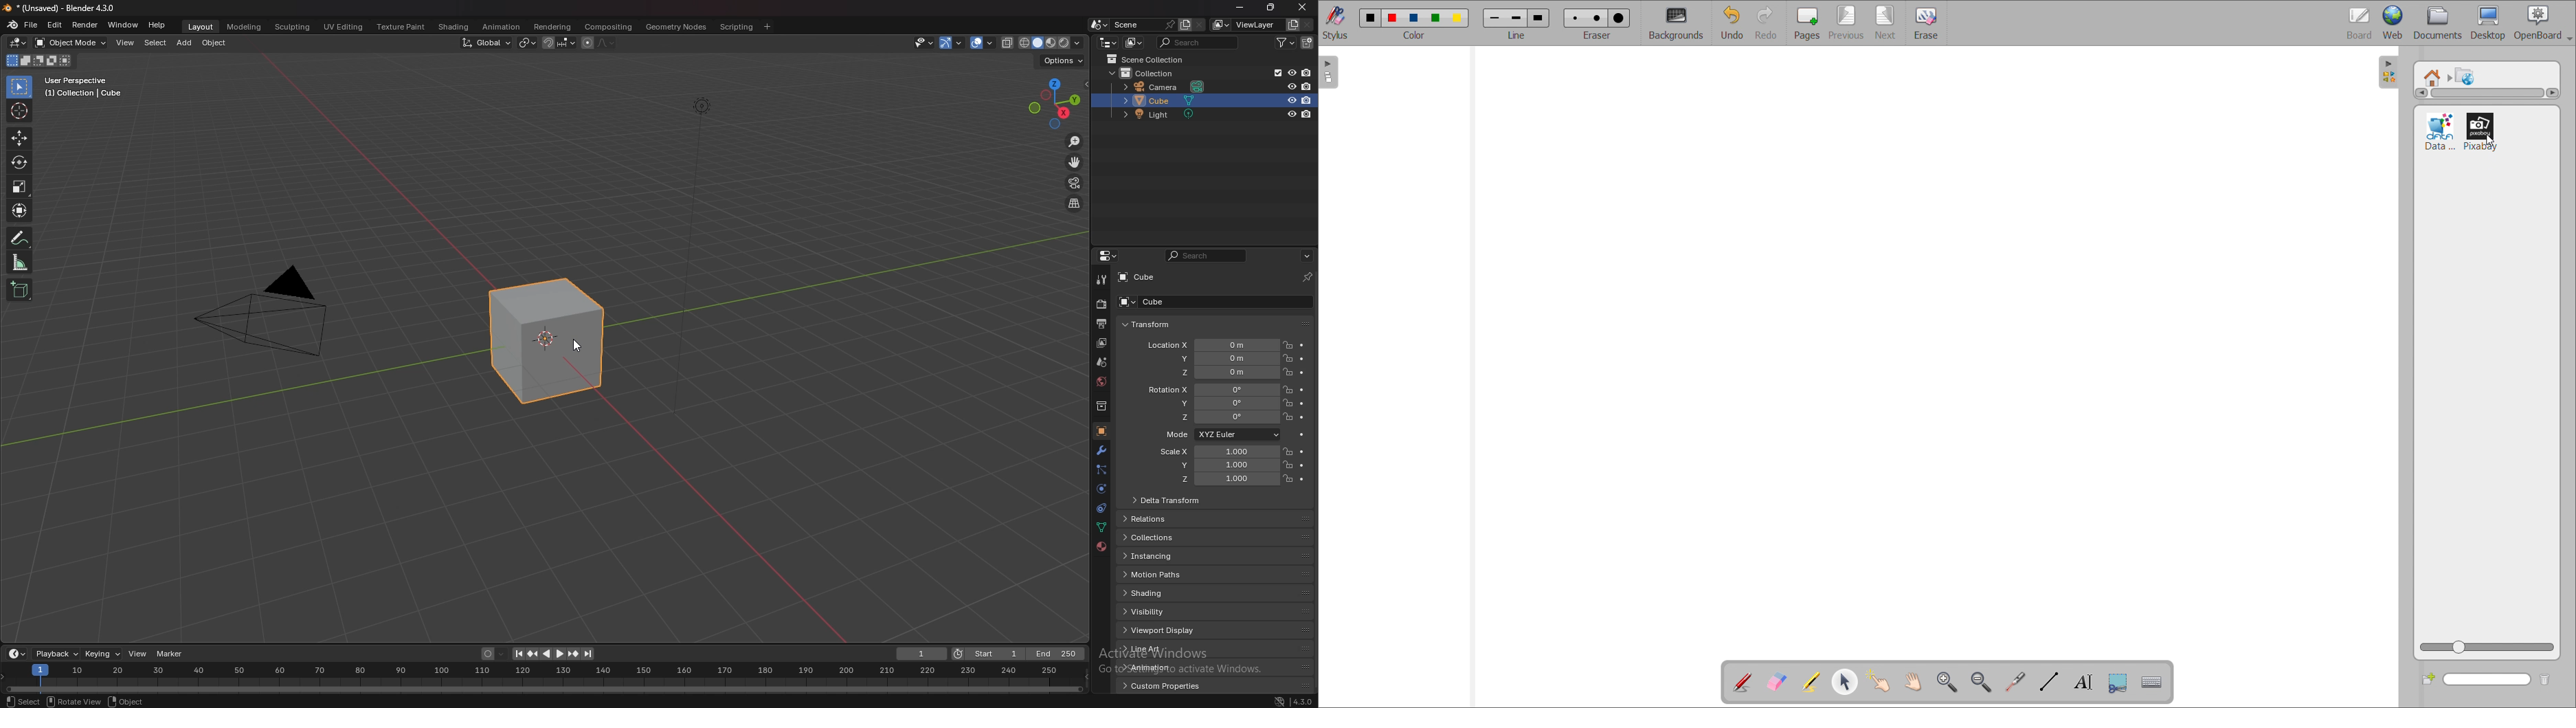  I want to click on Color 1, so click(1369, 18).